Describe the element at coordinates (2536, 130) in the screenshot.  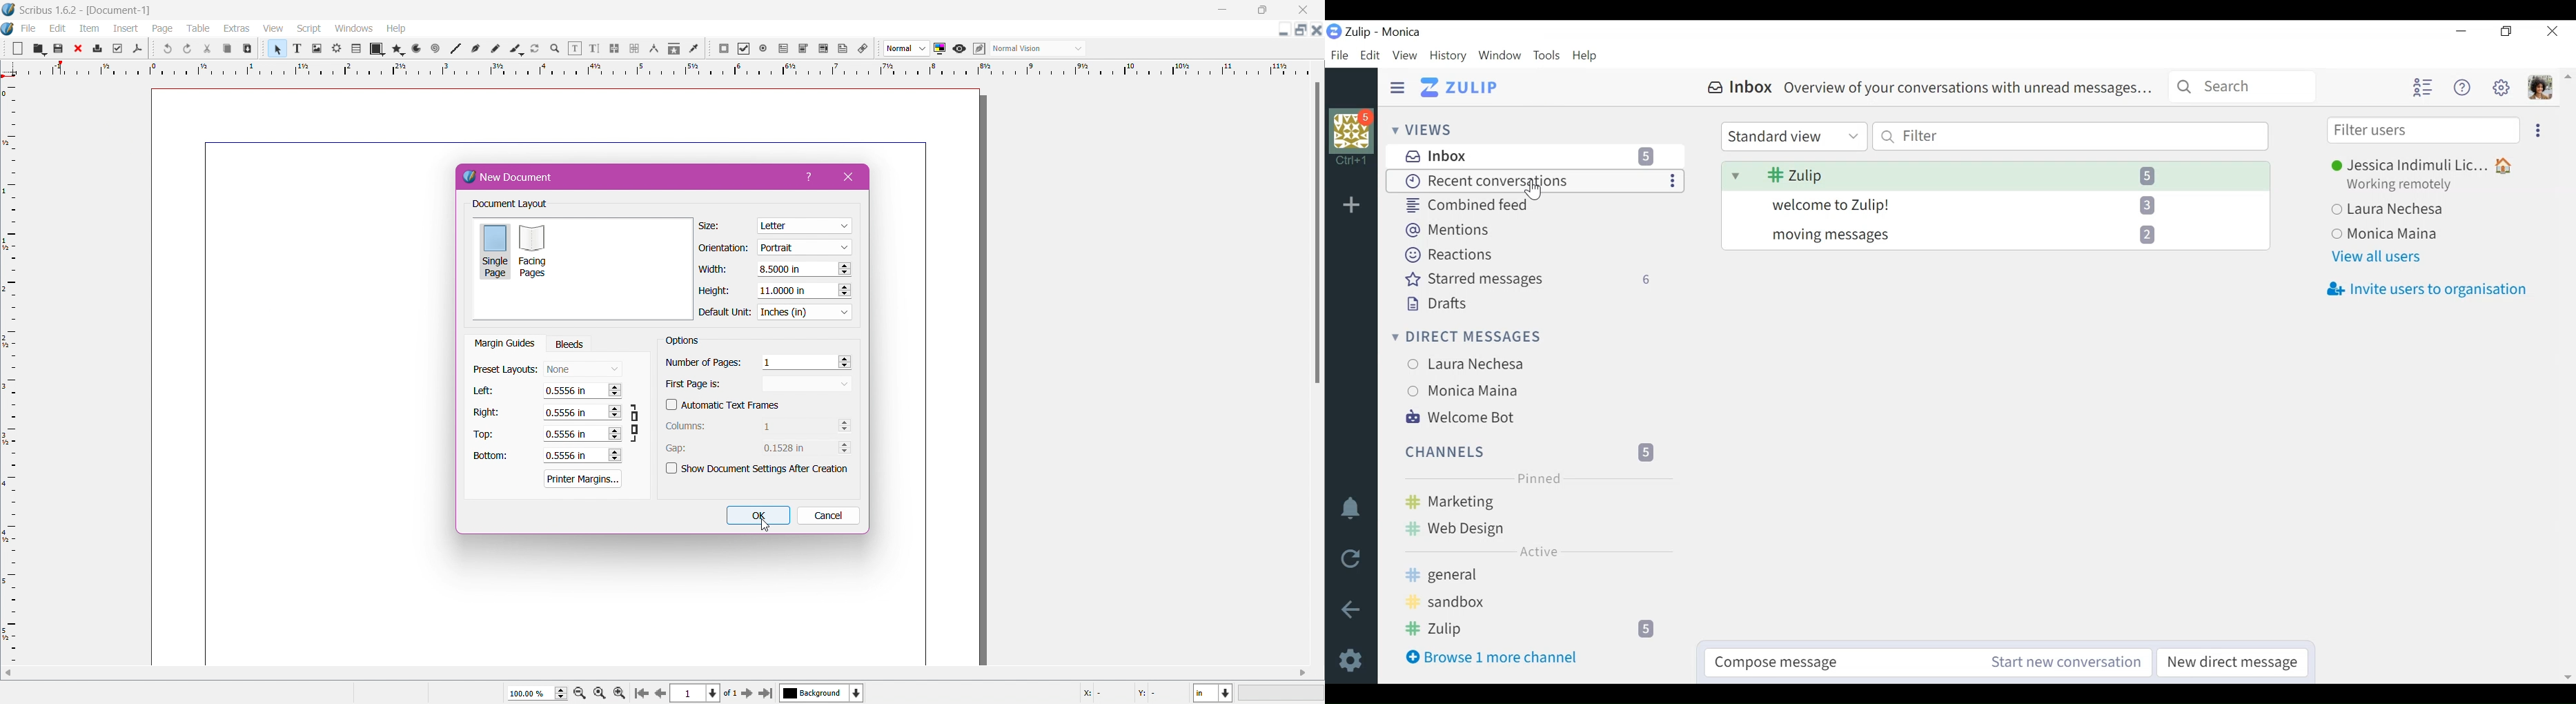
I see `Ellipsis` at that location.